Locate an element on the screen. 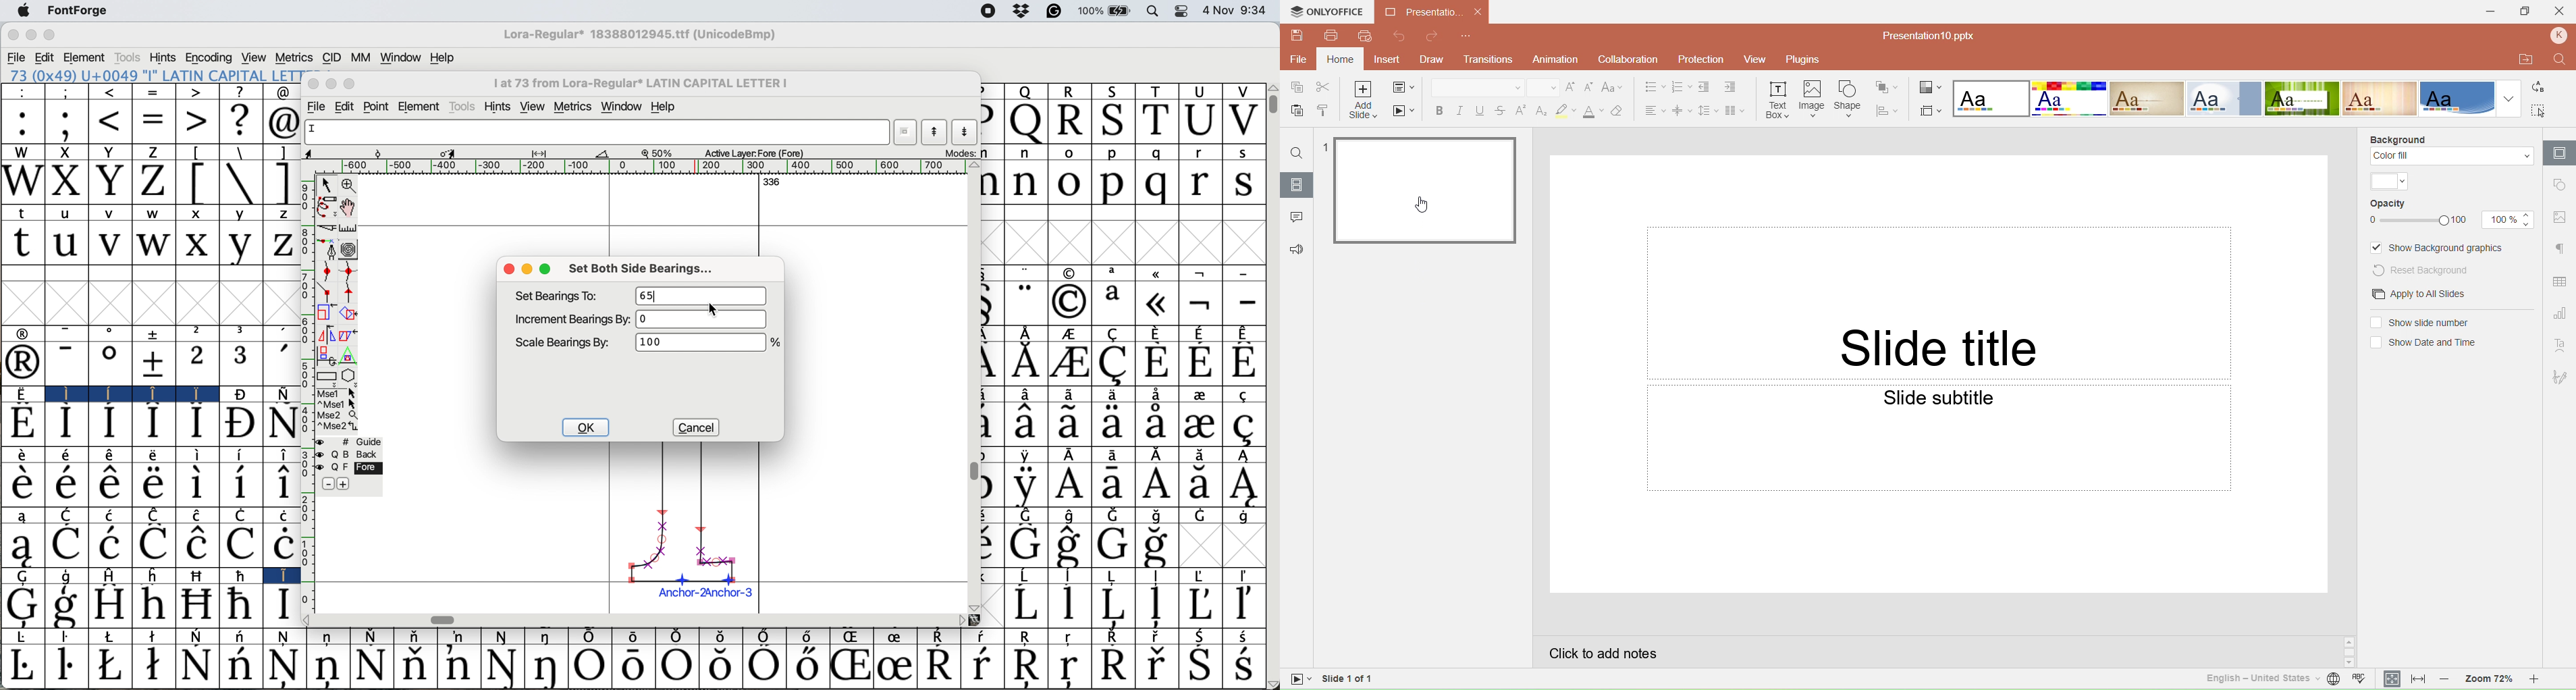 The width and height of the screenshot is (2576, 700). Insert is located at coordinates (1386, 60).